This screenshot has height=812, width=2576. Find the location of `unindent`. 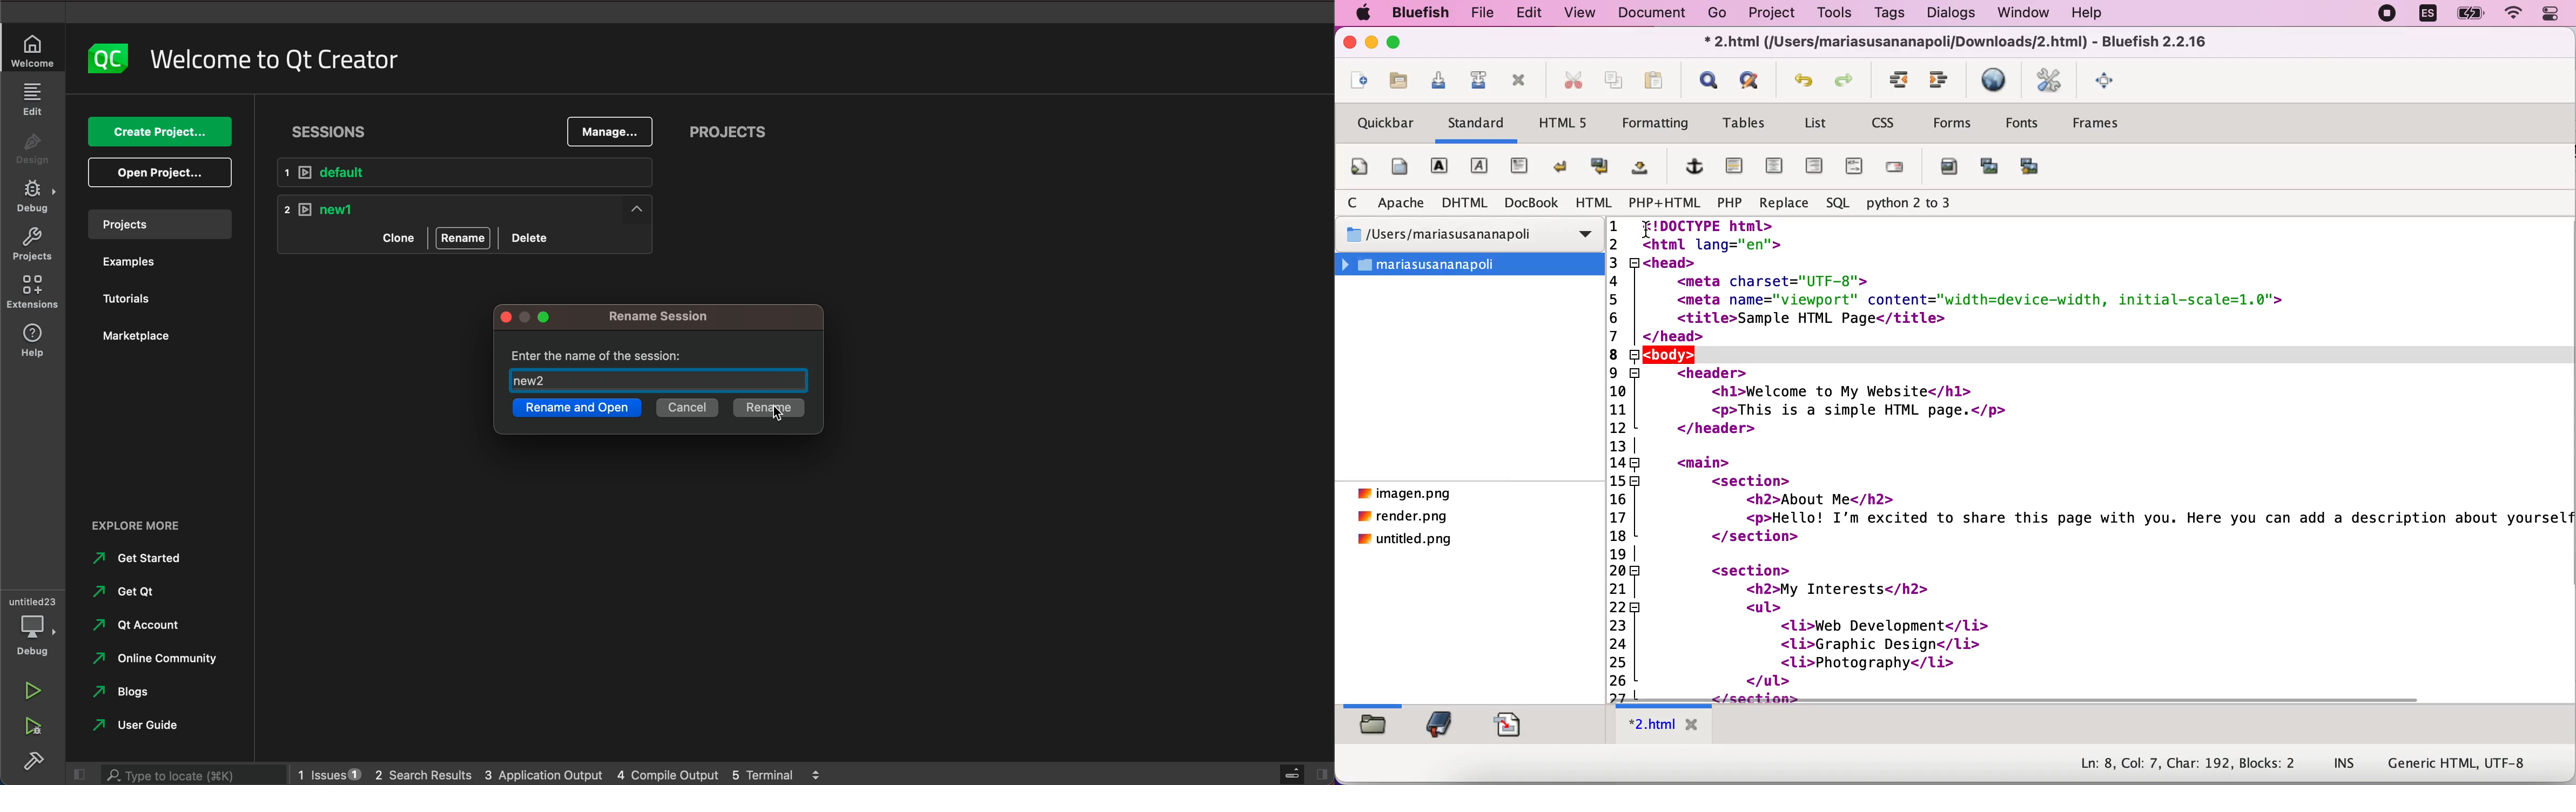

unindent is located at coordinates (1902, 82).